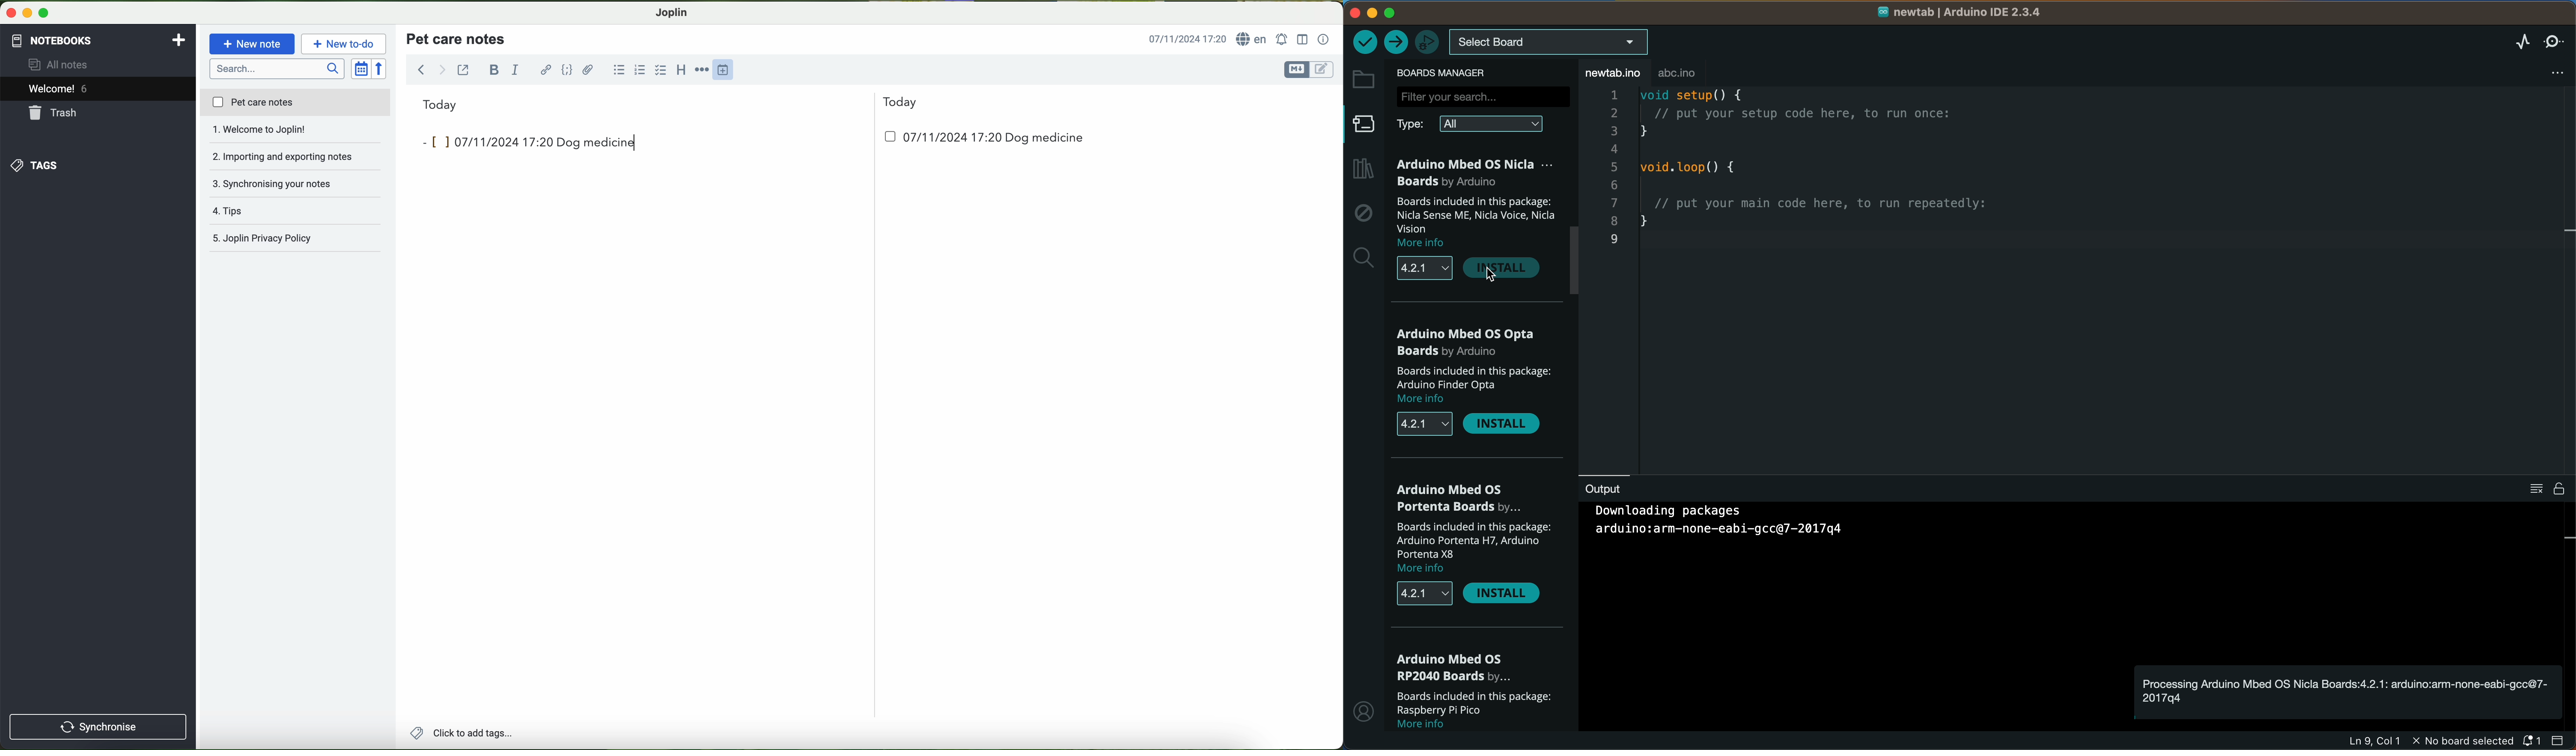  What do you see at coordinates (26, 13) in the screenshot?
I see `screen buttons` at bounding box center [26, 13].